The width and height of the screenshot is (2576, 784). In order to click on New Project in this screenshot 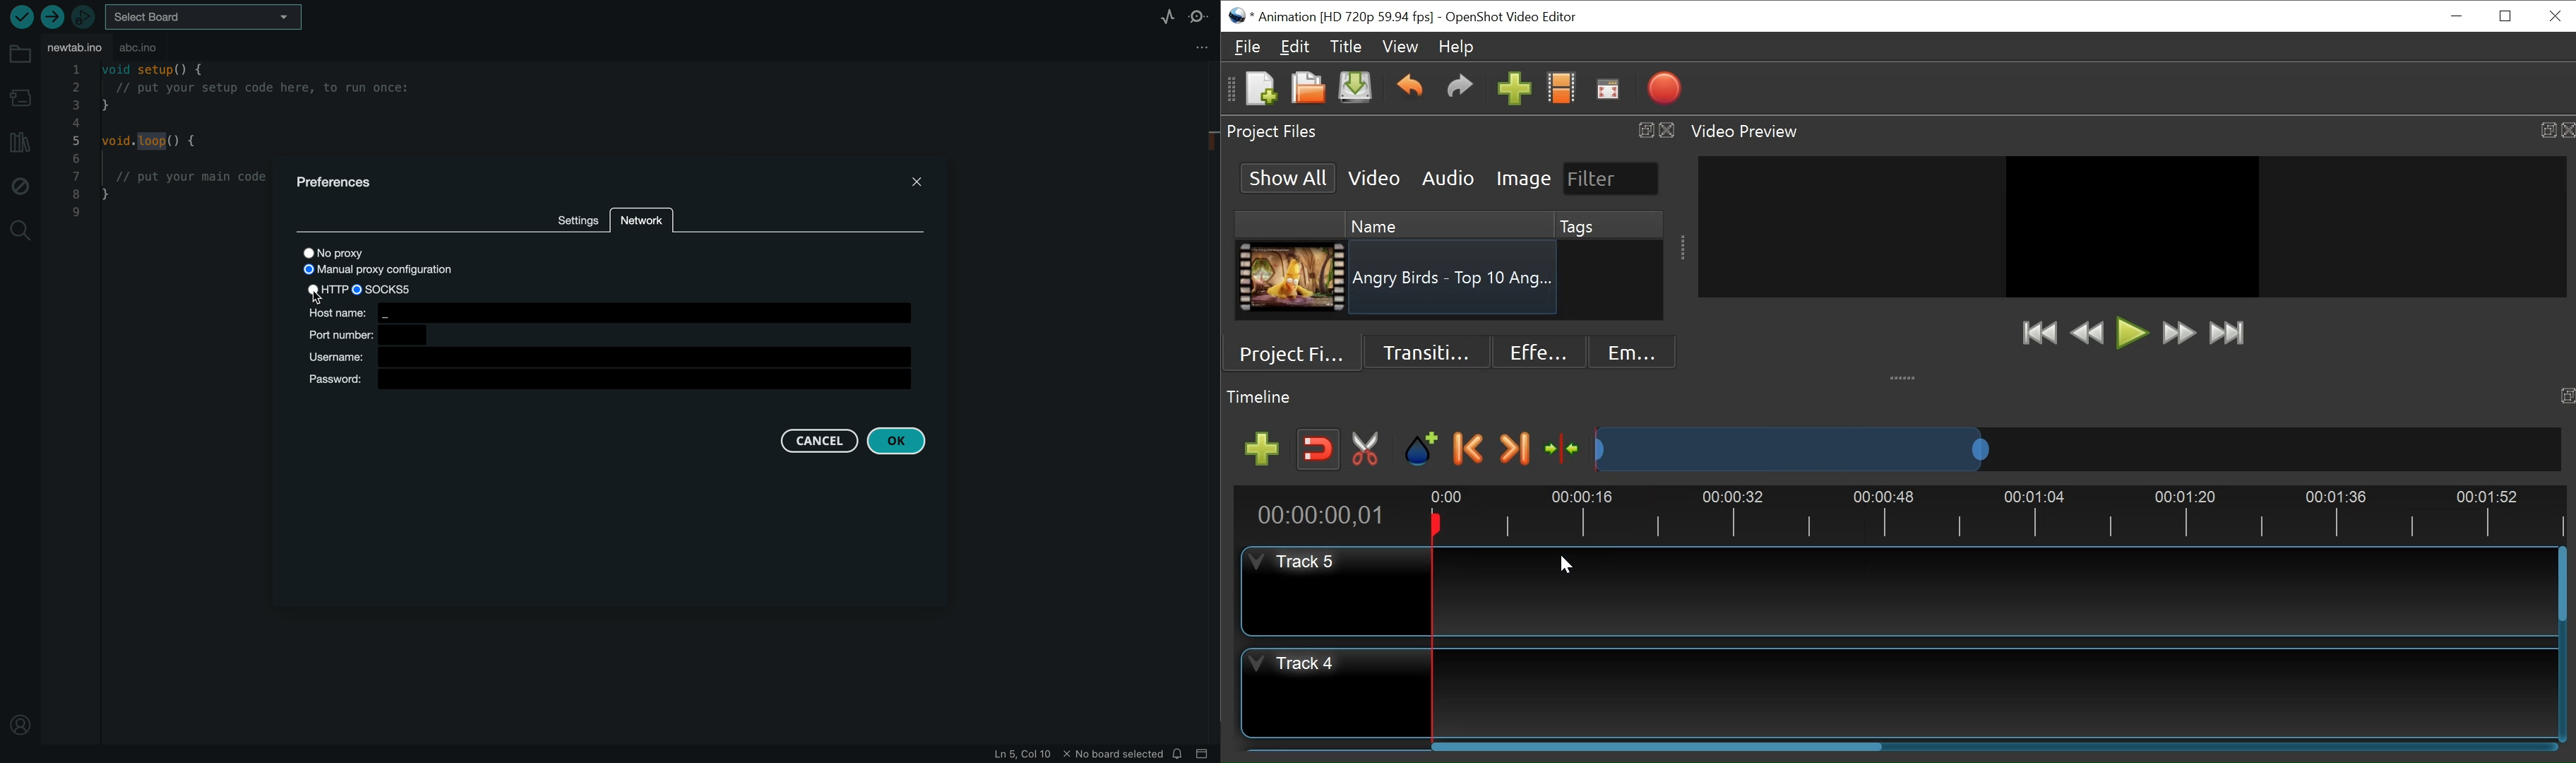, I will do `click(1260, 89)`.